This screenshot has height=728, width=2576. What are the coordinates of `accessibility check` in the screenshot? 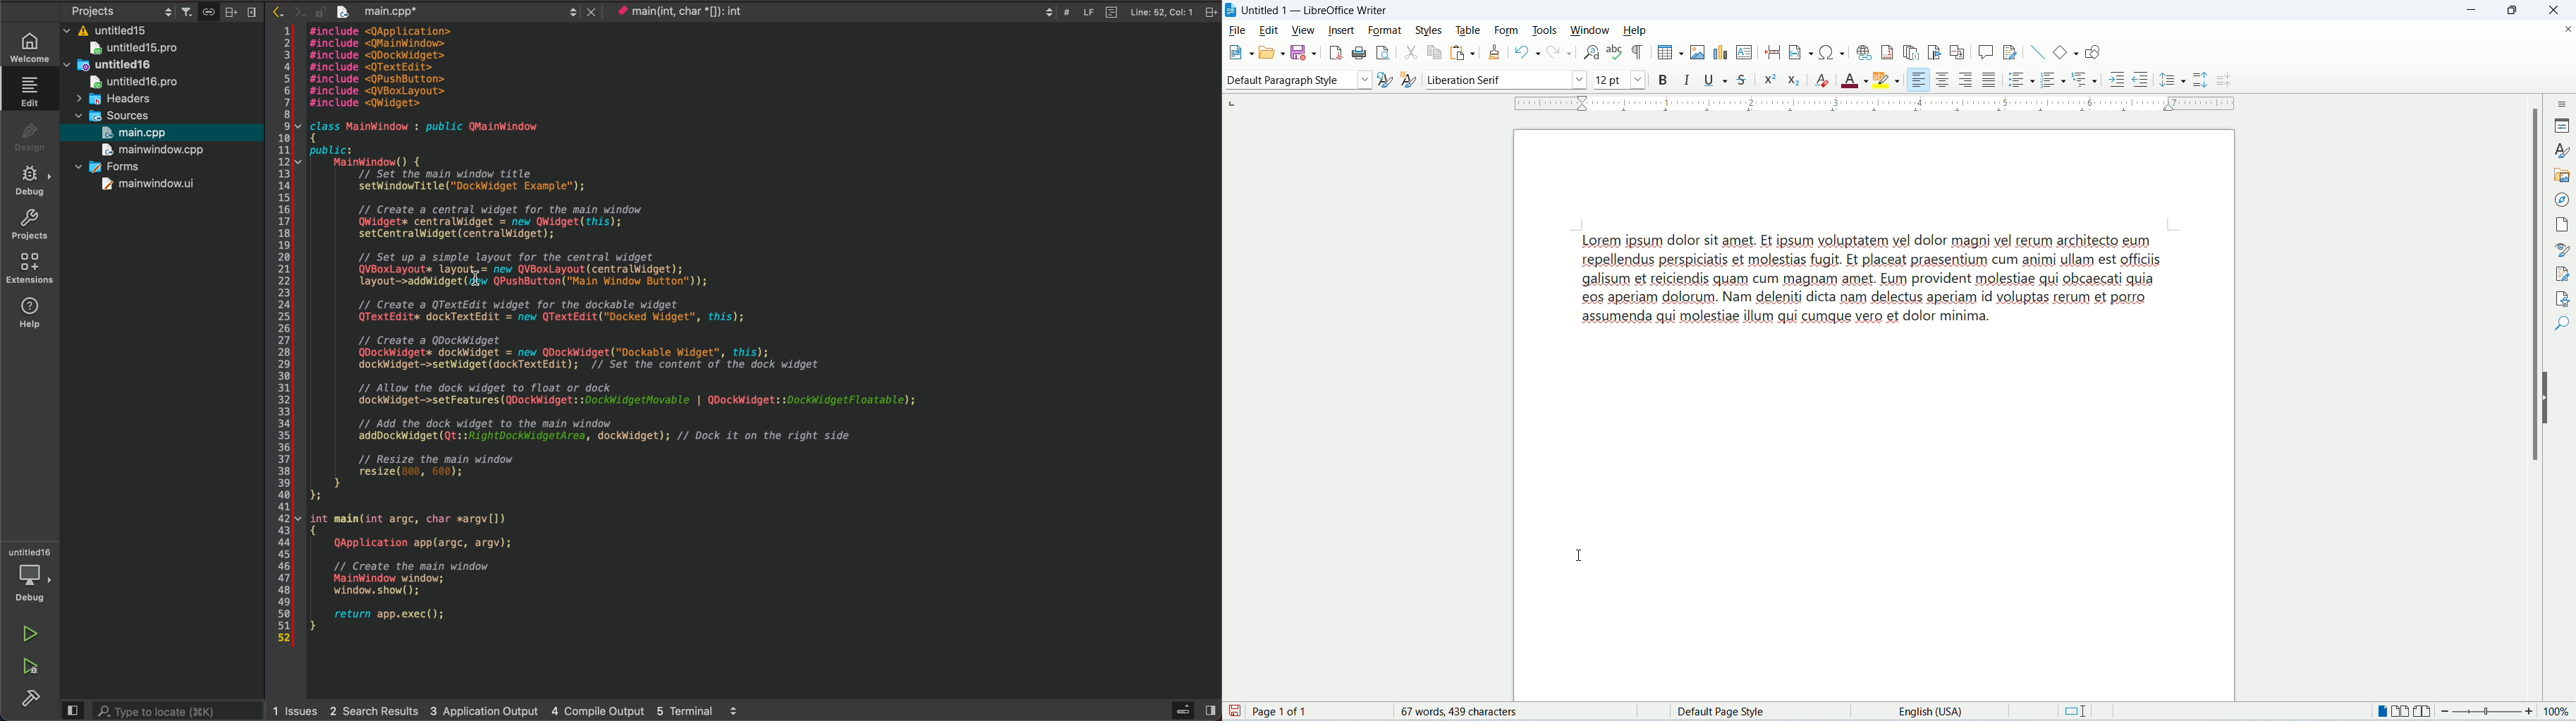 It's located at (2563, 298).